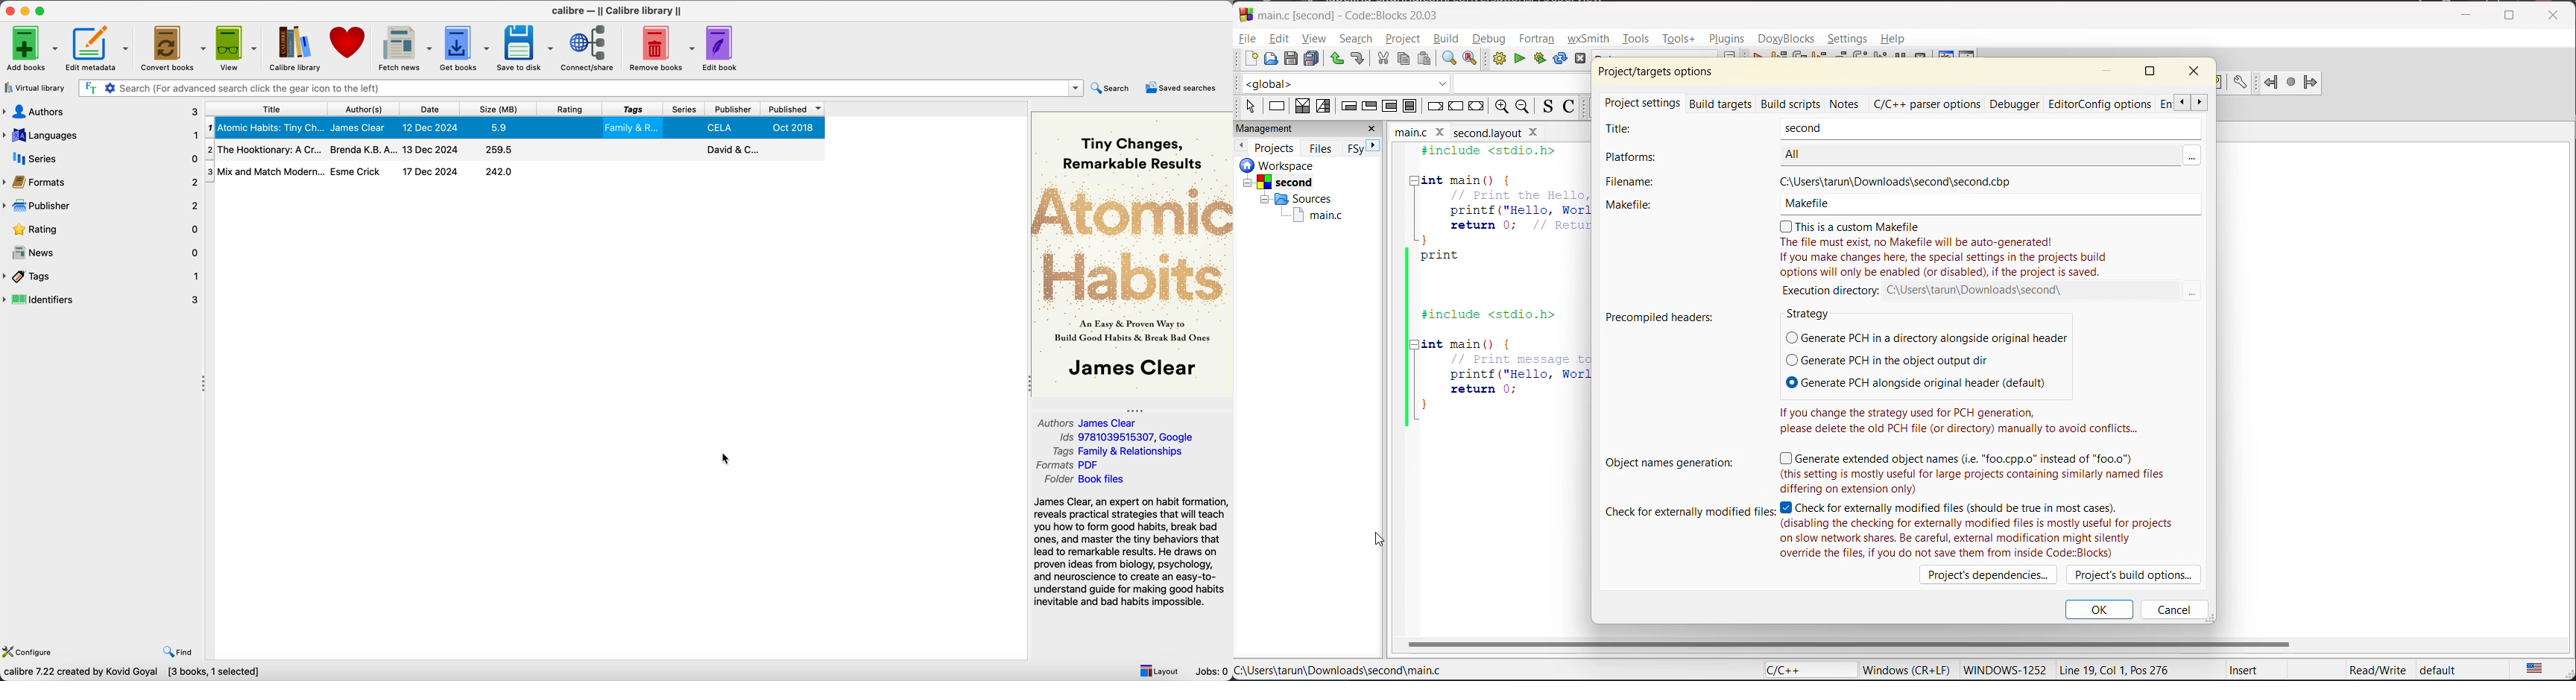 The width and height of the screenshot is (2576, 700). What do you see at coordinates (1241, 146) in the screenshot?
I see `previous` at bounding box center [1241, 146].